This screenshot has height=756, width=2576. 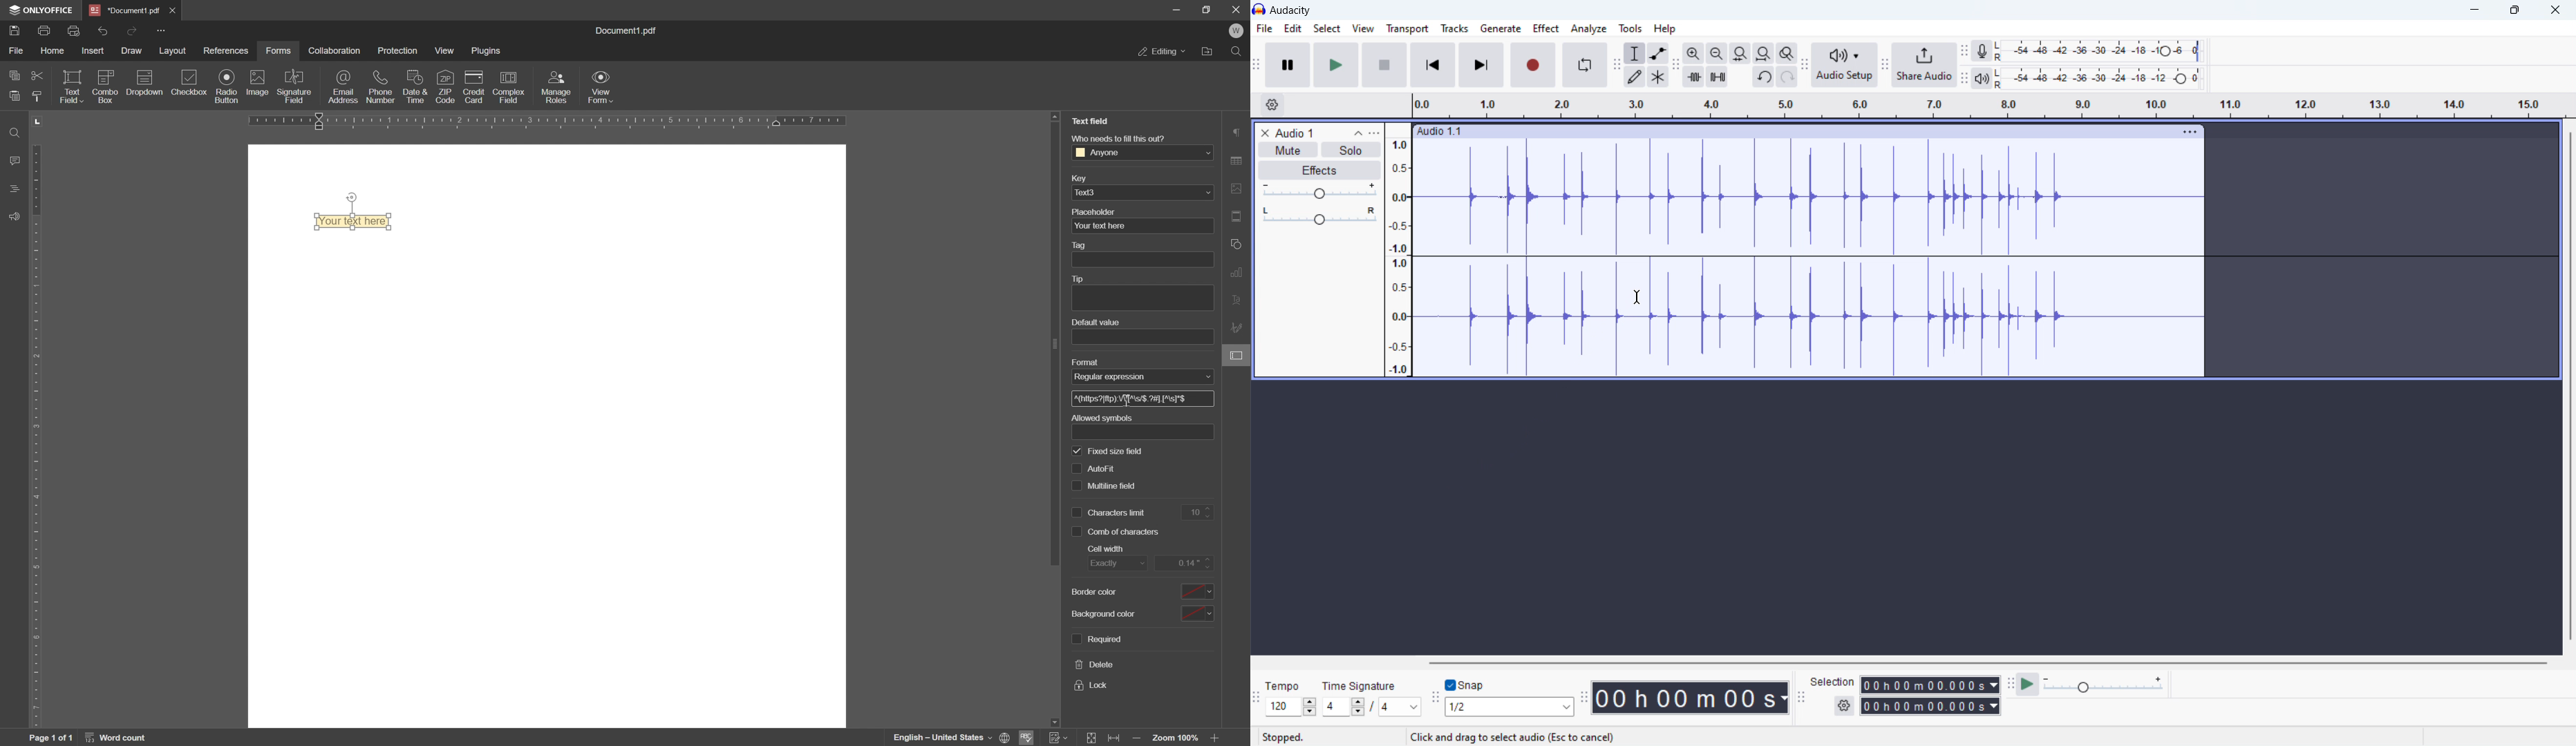 I want to click on multiline field, so click(x=1113, y=465).